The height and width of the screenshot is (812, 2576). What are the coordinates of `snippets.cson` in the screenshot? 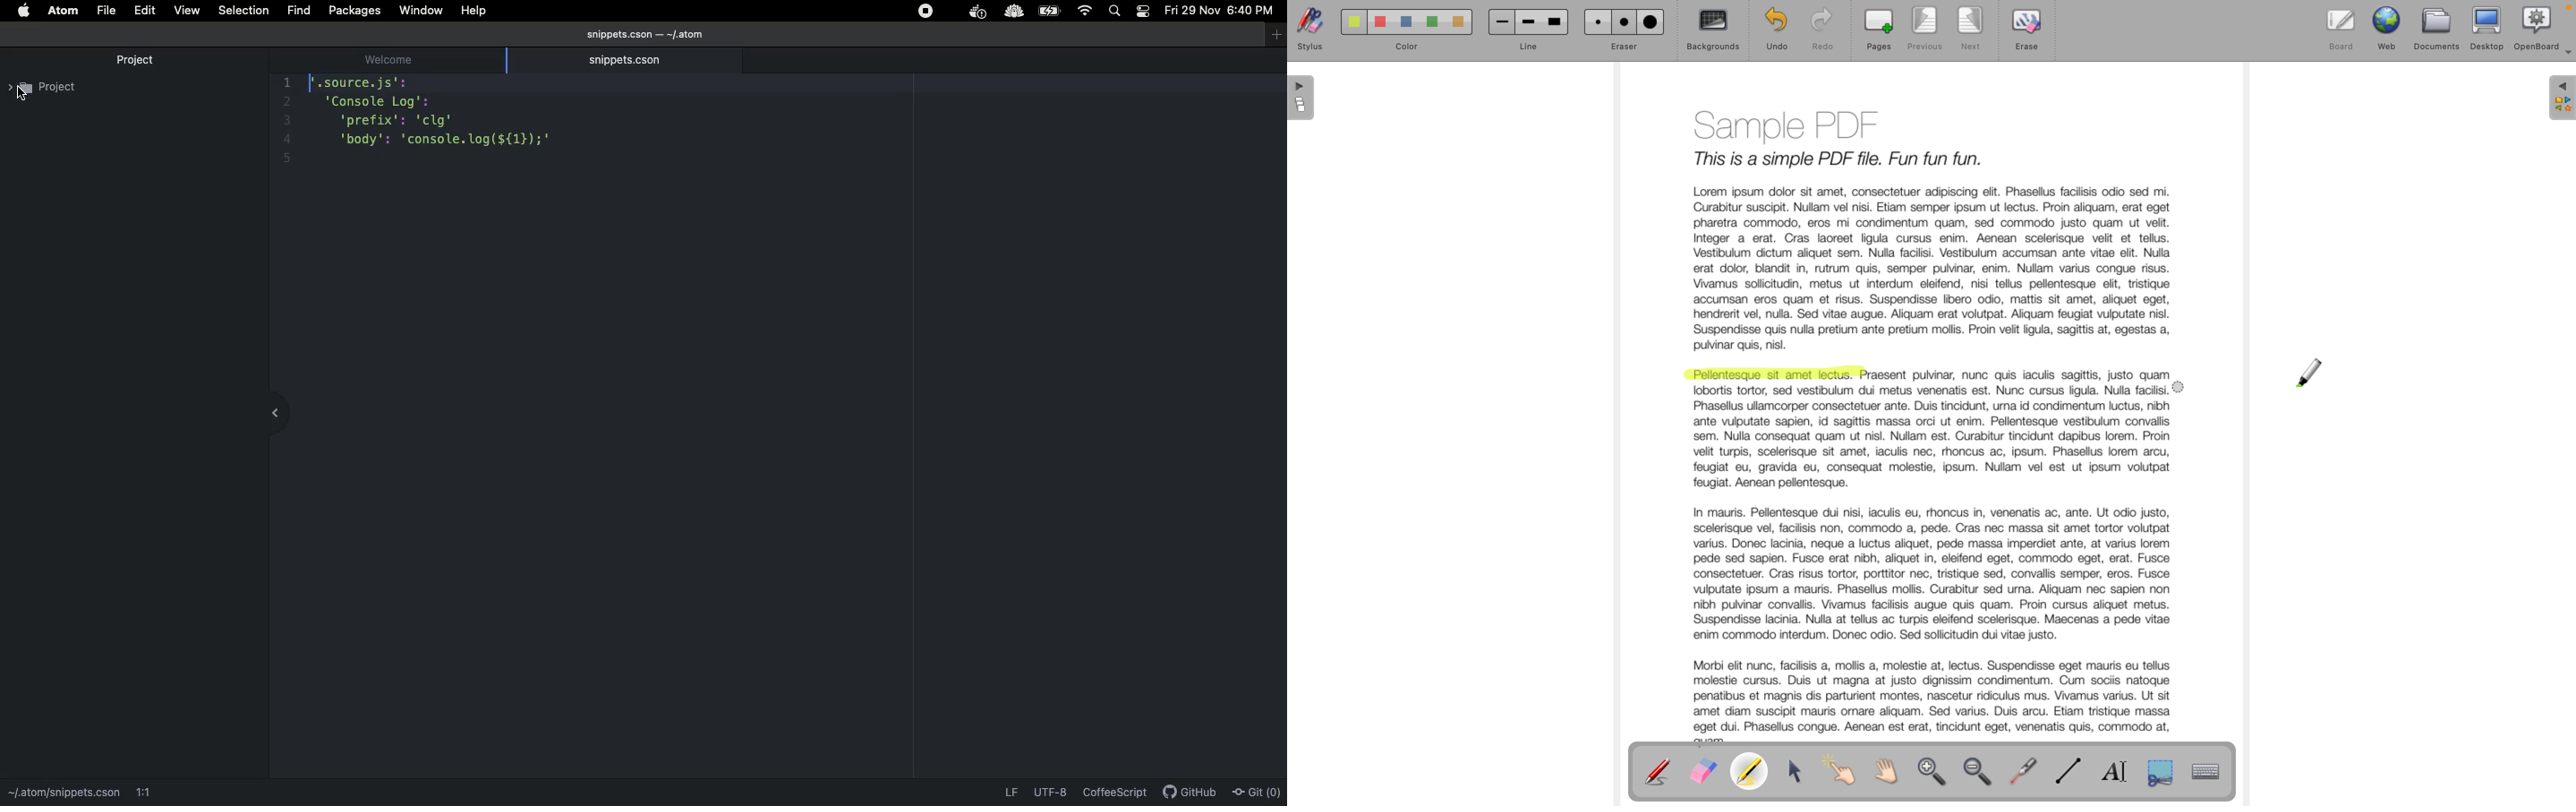 It's located at (654, 34).